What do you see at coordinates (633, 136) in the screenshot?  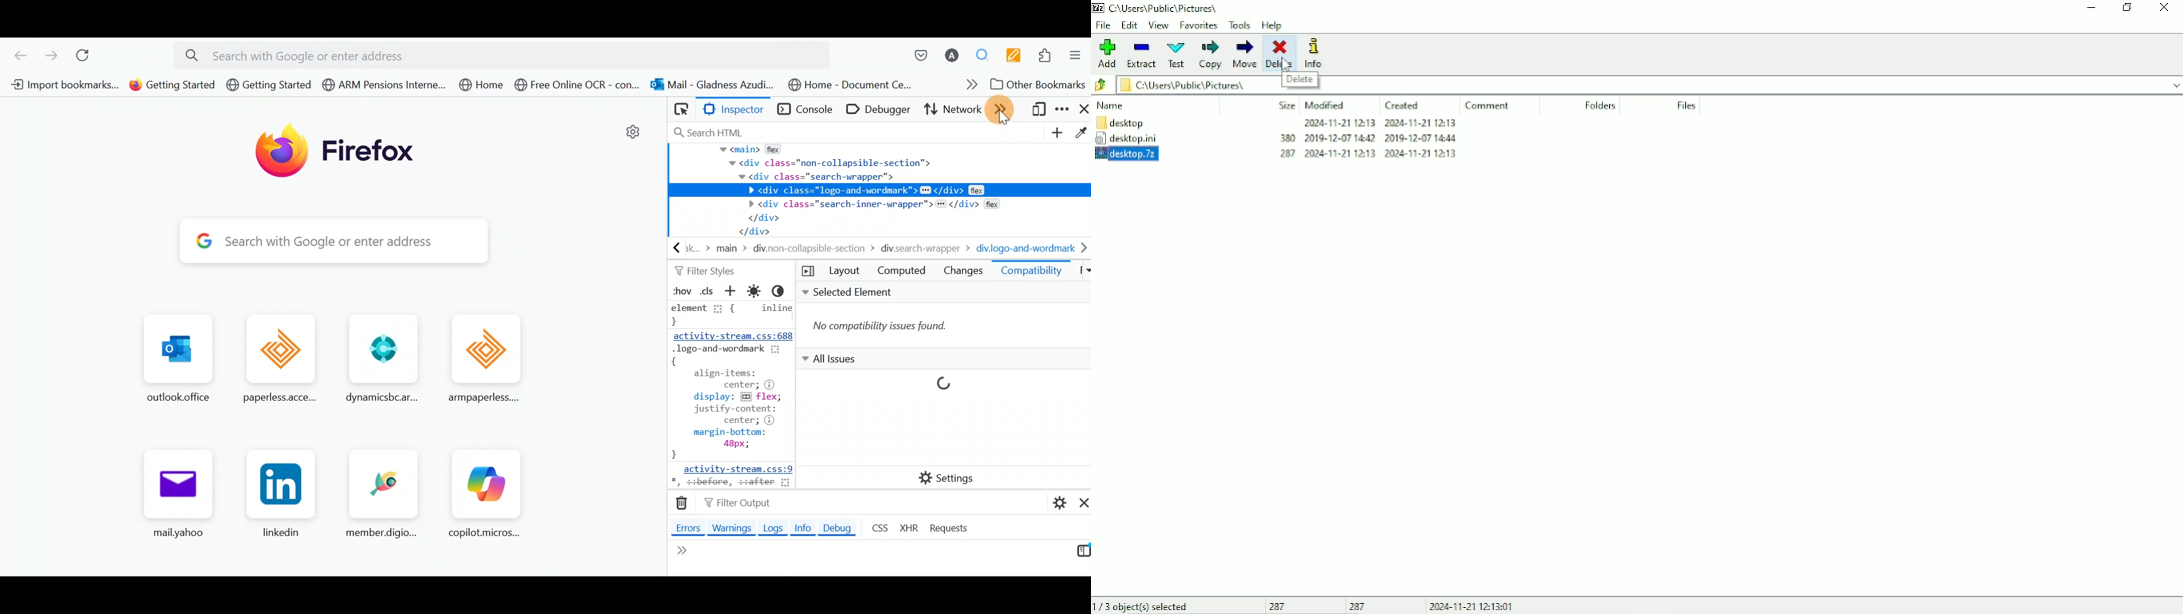 I see `settings` at bounding box center [633, 136].